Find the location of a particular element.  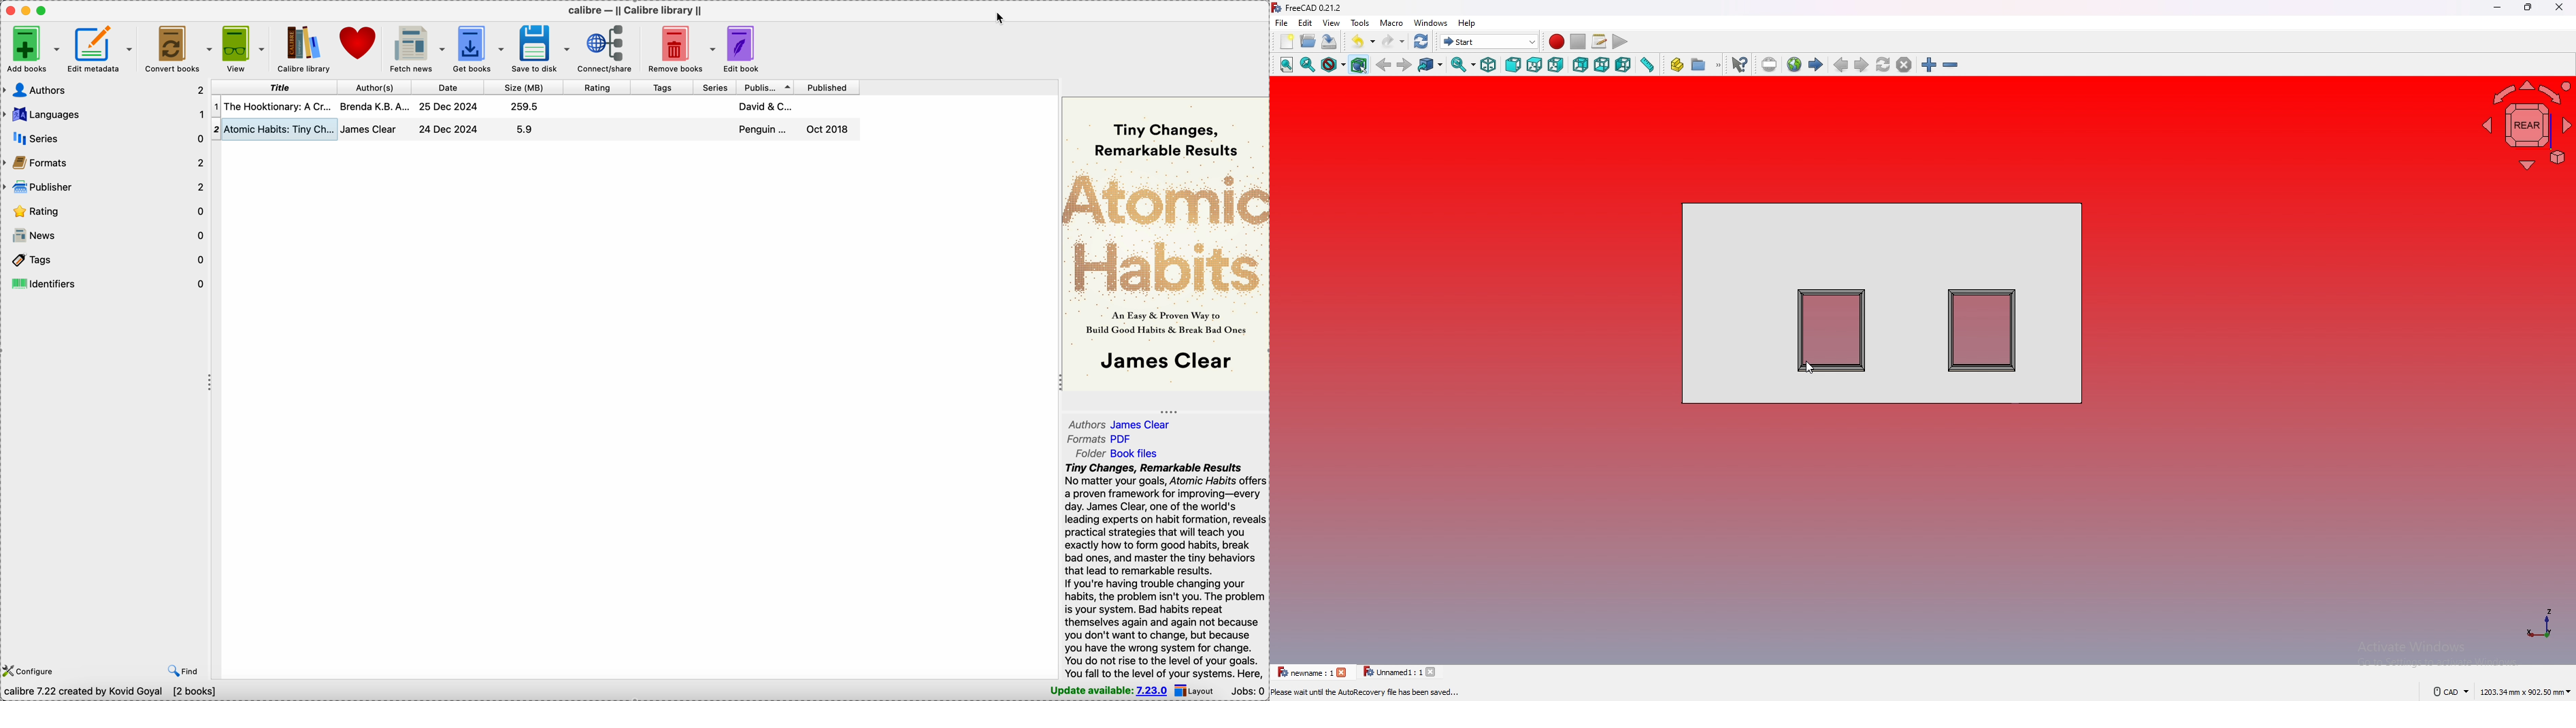

series is located at coordinates (717, 87).